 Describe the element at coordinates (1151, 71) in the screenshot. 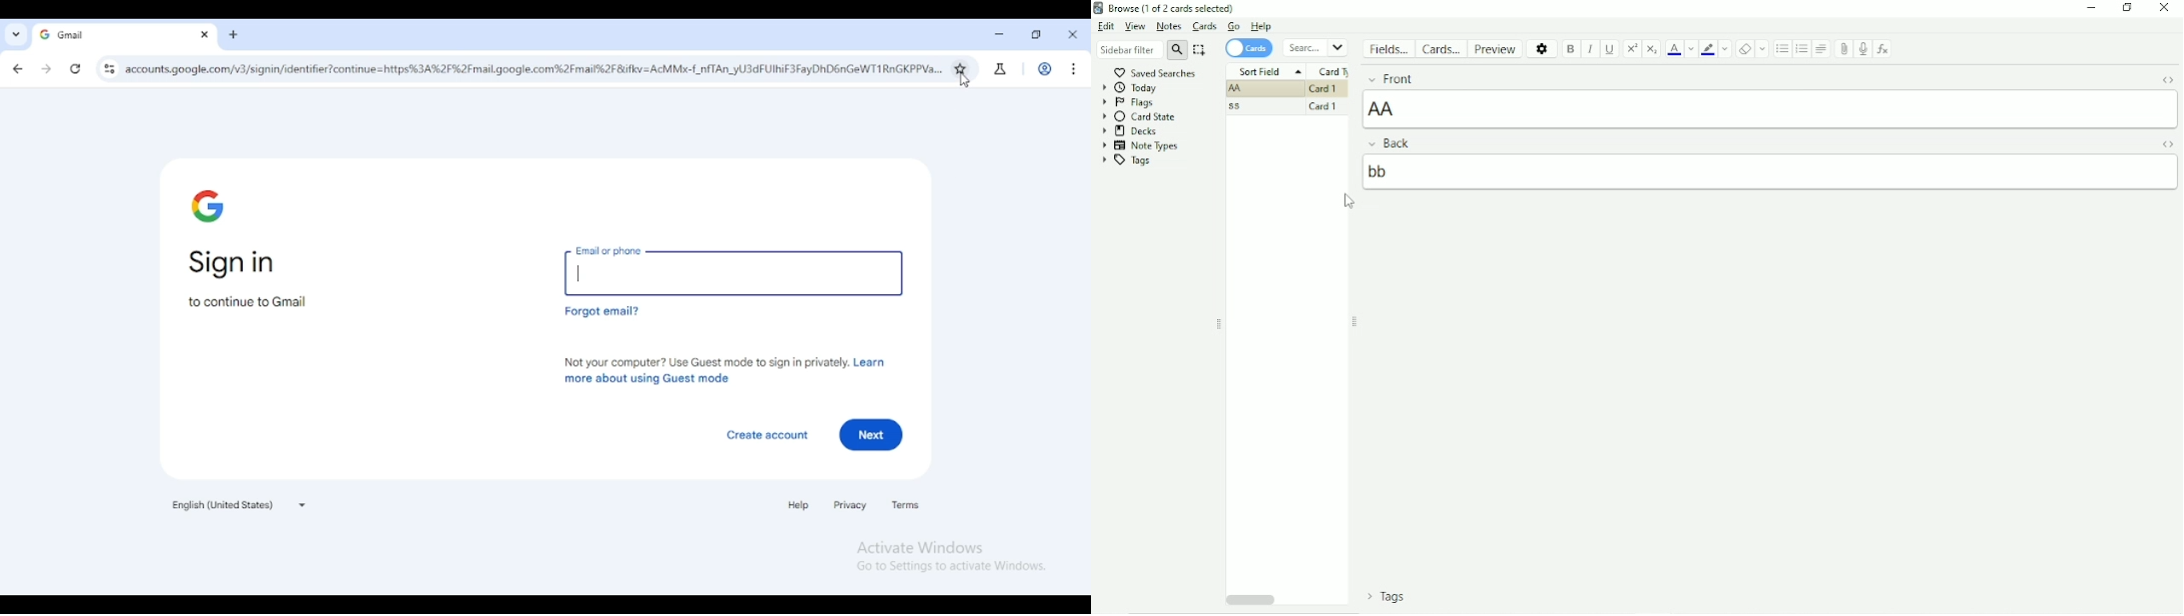

I see `Saved searches` at that location.